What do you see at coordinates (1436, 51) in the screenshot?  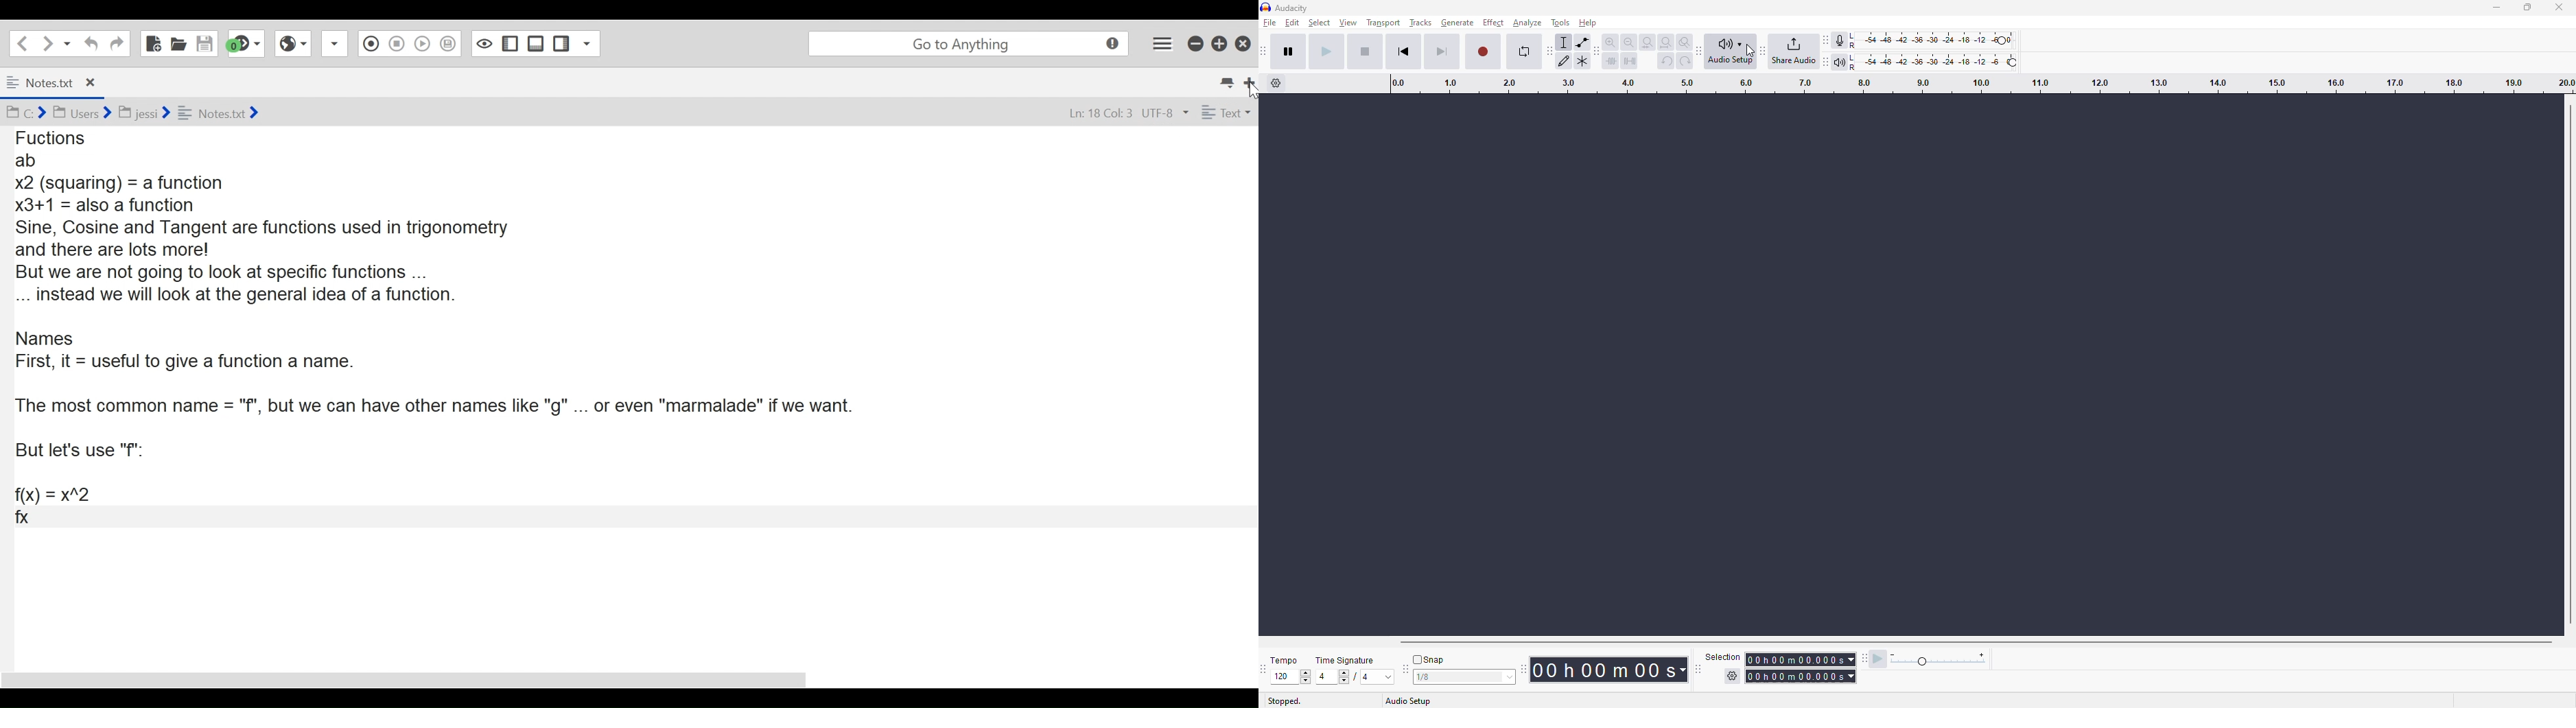 I see `skip to end` at bounding box center [1436, 51].